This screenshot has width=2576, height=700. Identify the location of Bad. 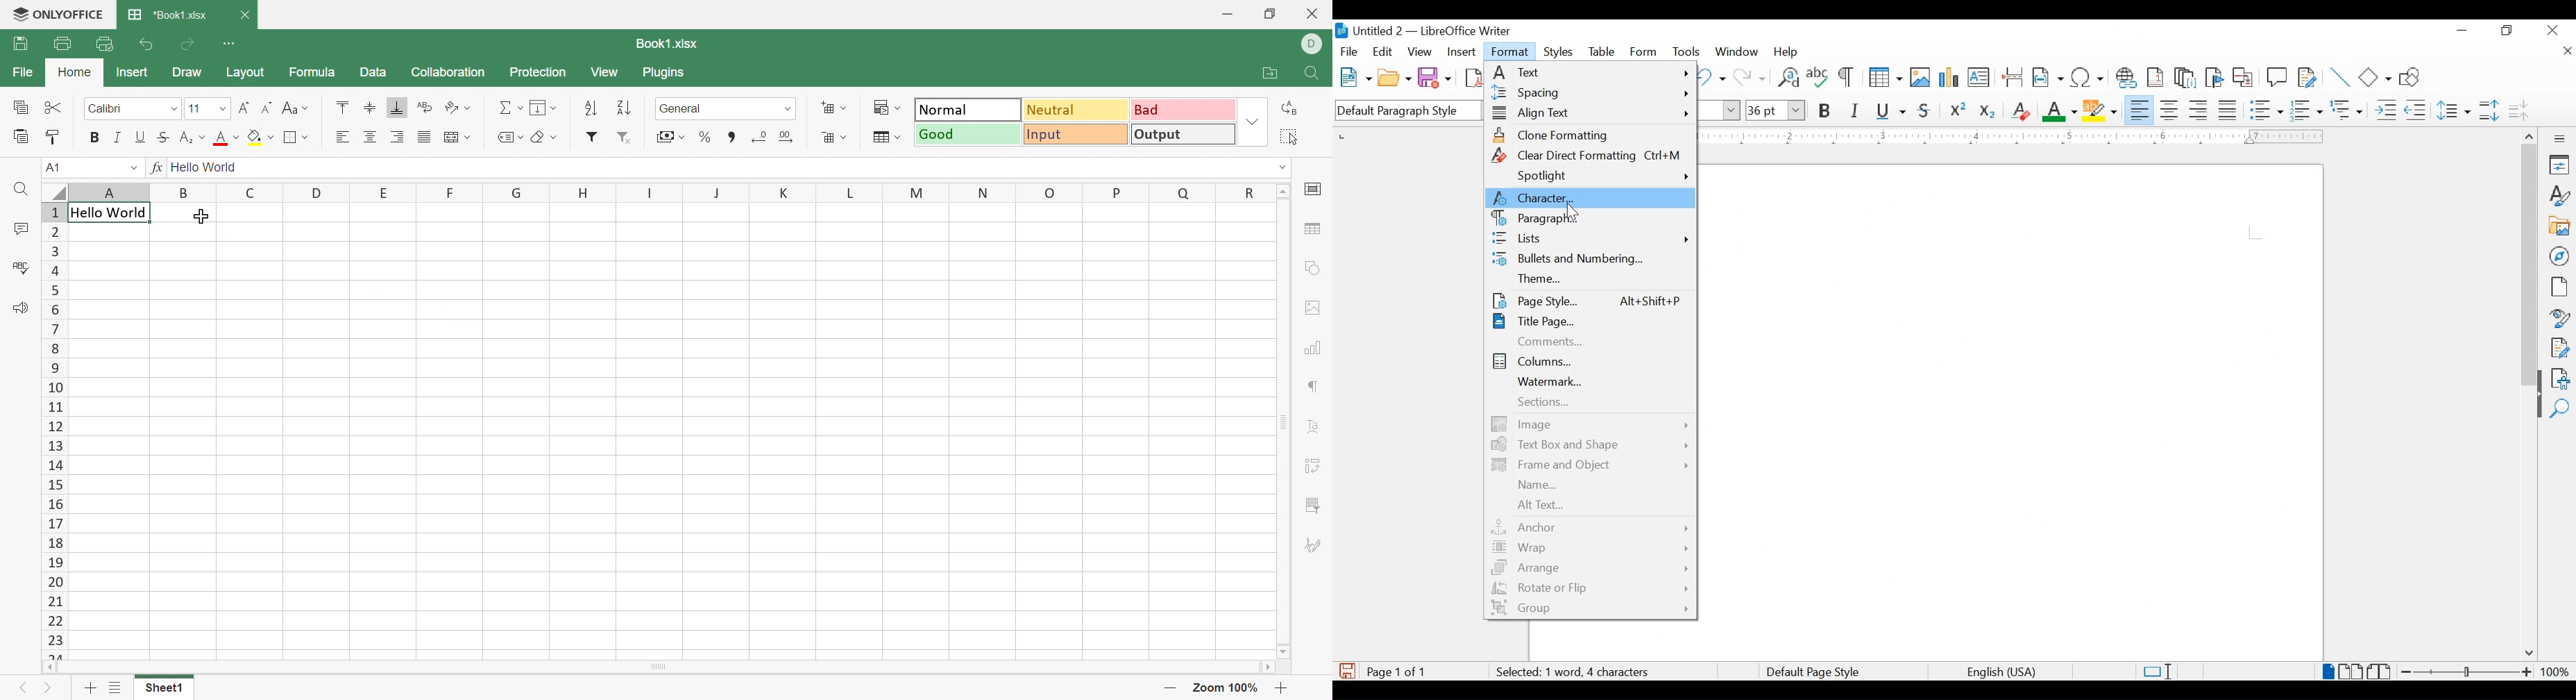
(1181, 110).